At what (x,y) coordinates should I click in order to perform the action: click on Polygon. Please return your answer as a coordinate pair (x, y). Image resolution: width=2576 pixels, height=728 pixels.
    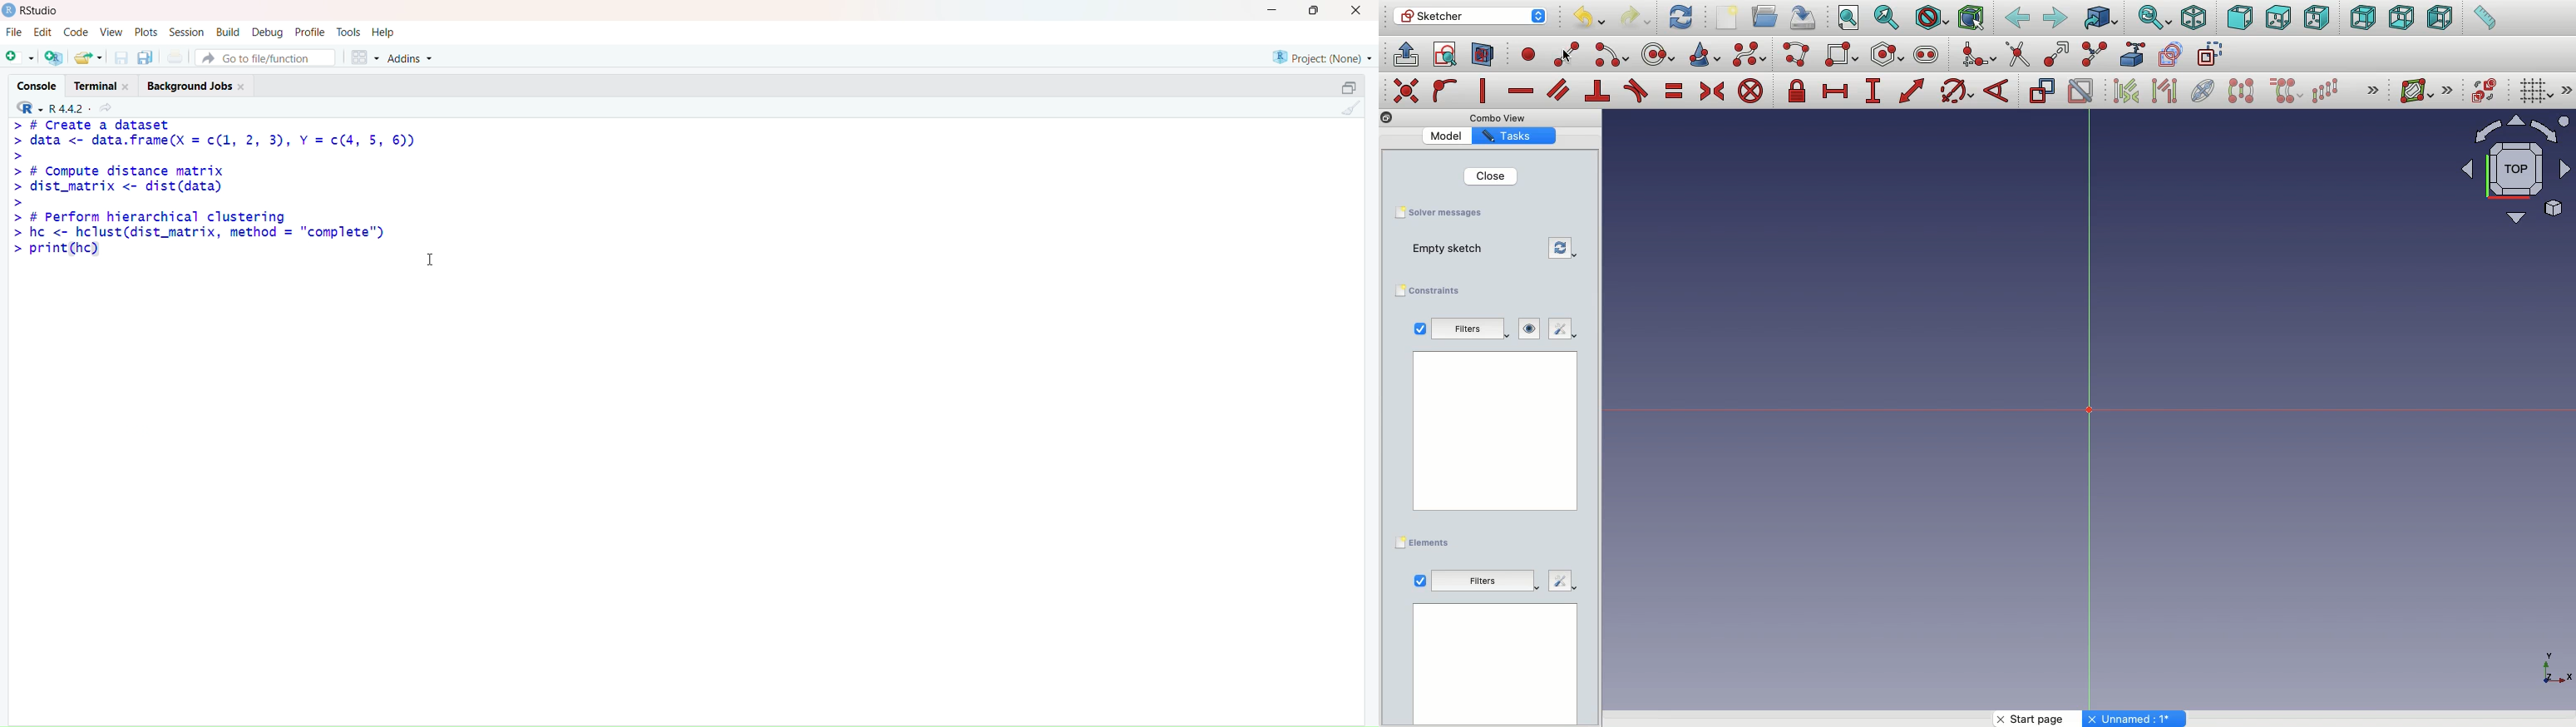
    Looking at the image, I should click on (1888, 55).